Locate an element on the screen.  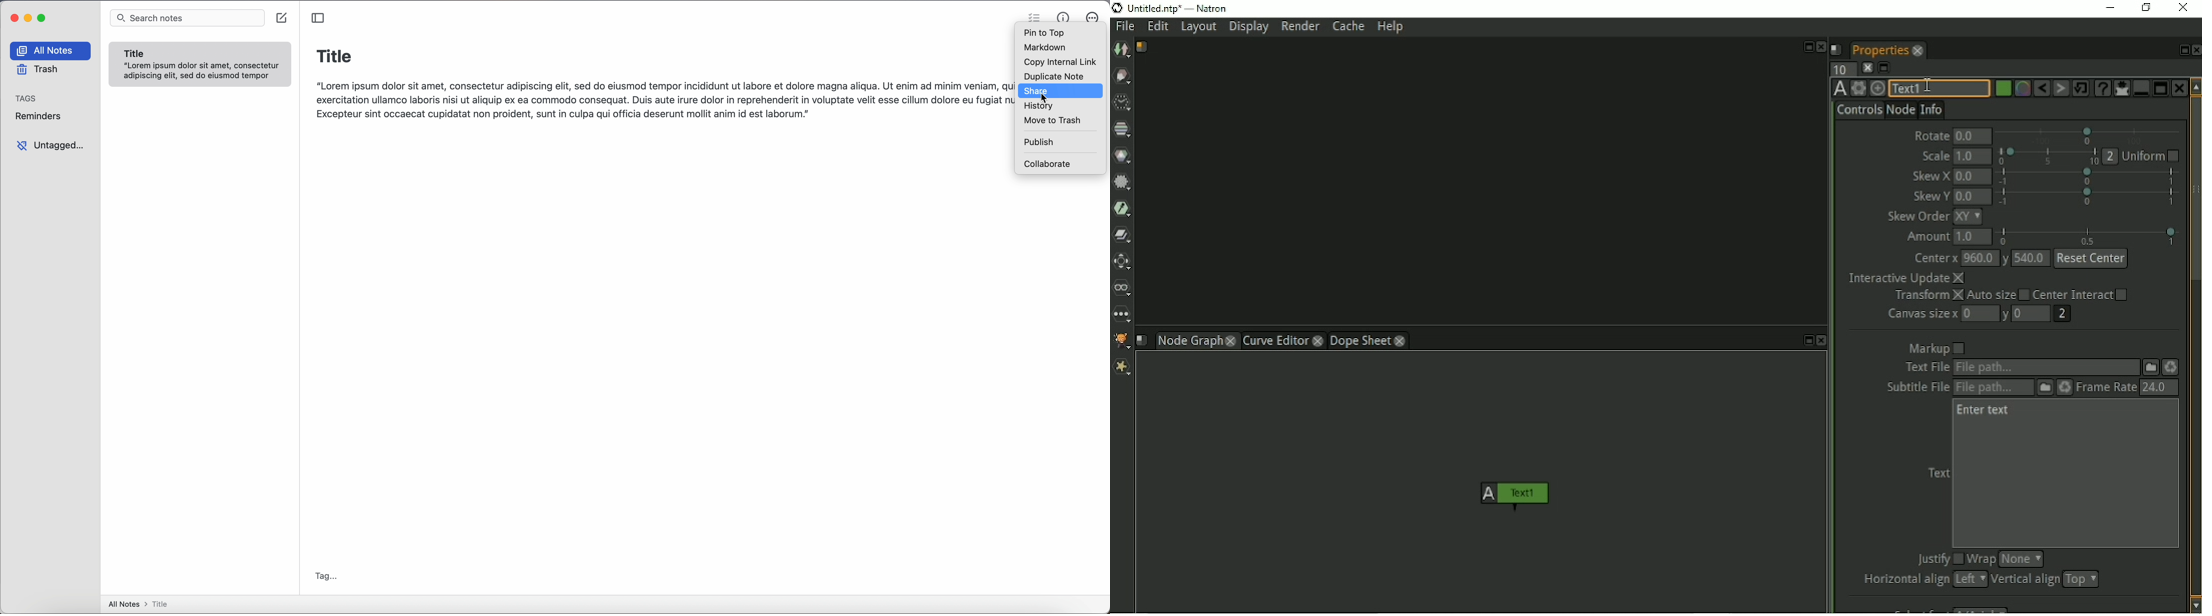
540 is located at coordinates (2032, 258).